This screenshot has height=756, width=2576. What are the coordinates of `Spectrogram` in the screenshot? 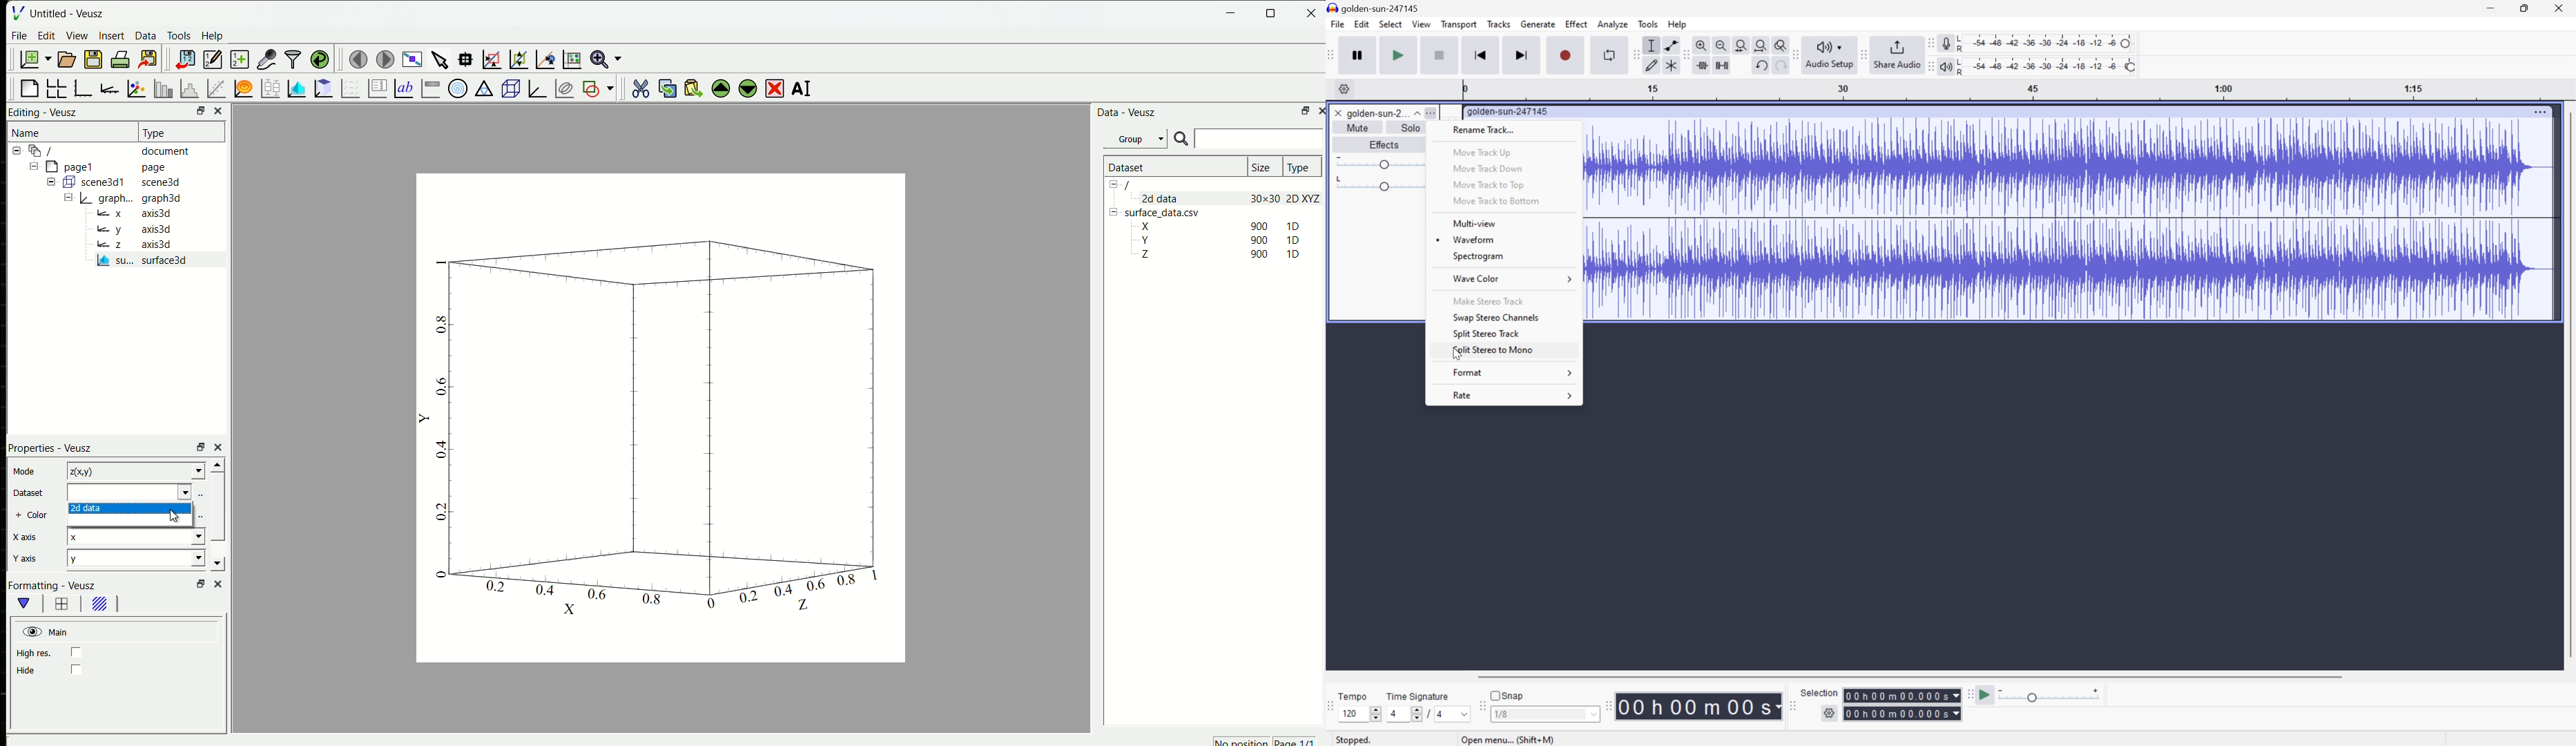 It's located at (1480, 257).